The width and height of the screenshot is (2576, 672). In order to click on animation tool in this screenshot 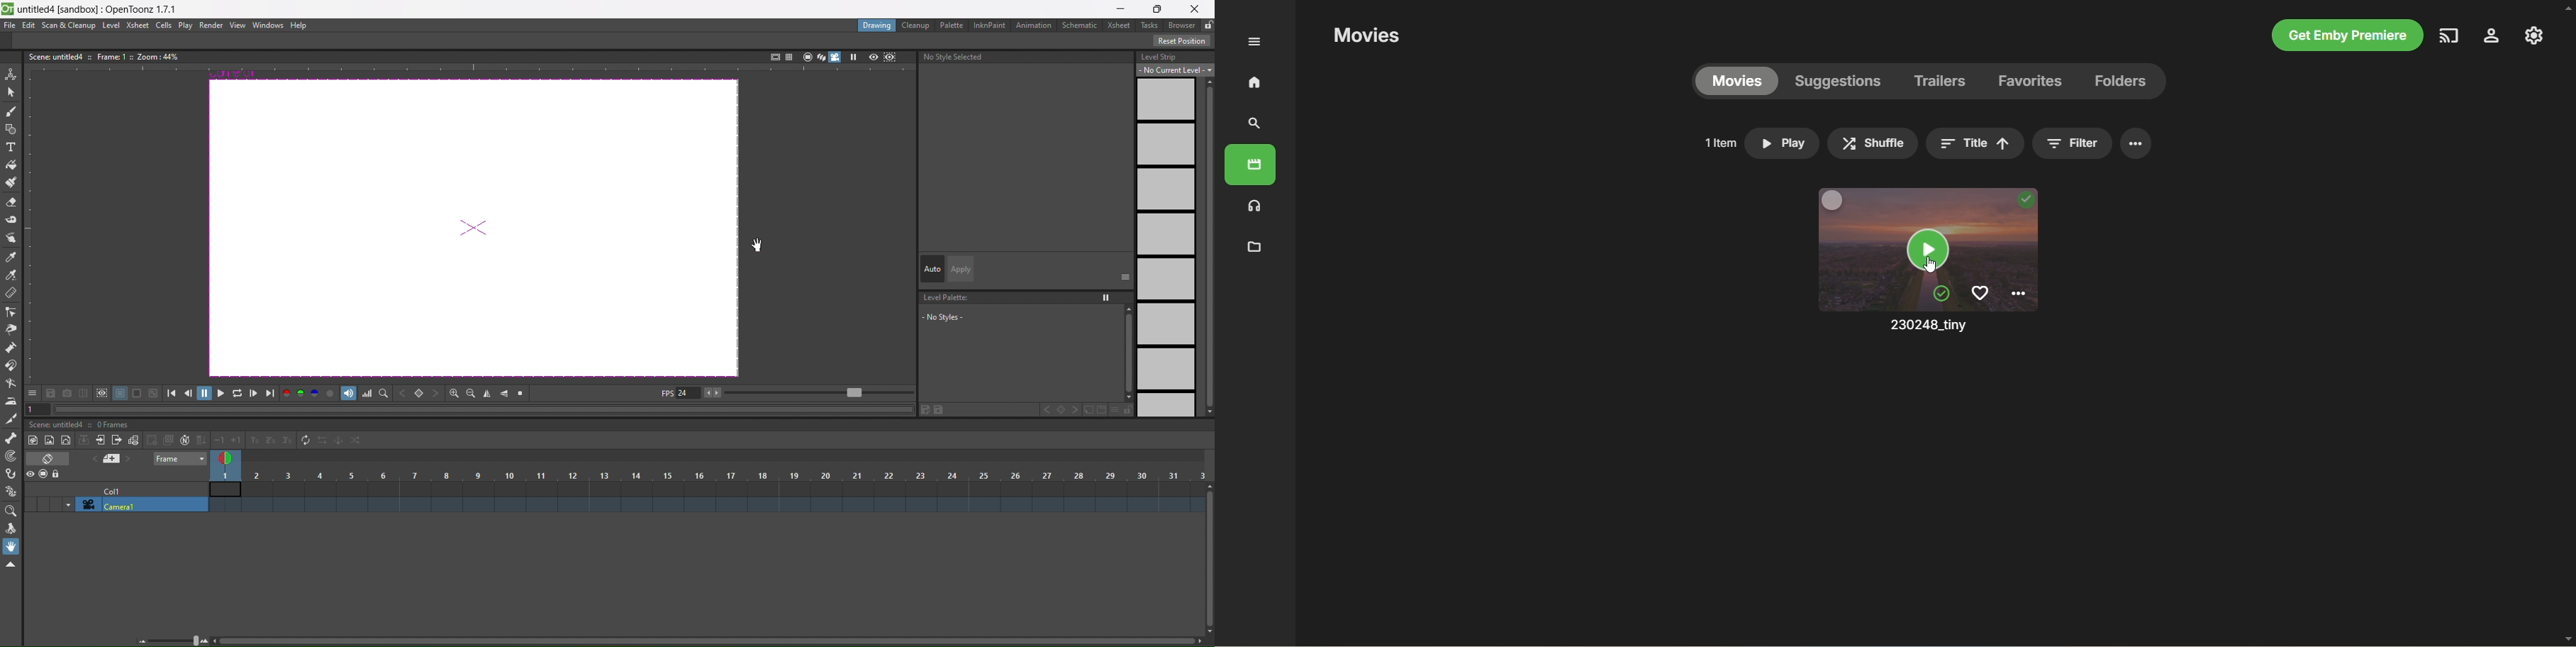, I will do `click(11, 73)`.